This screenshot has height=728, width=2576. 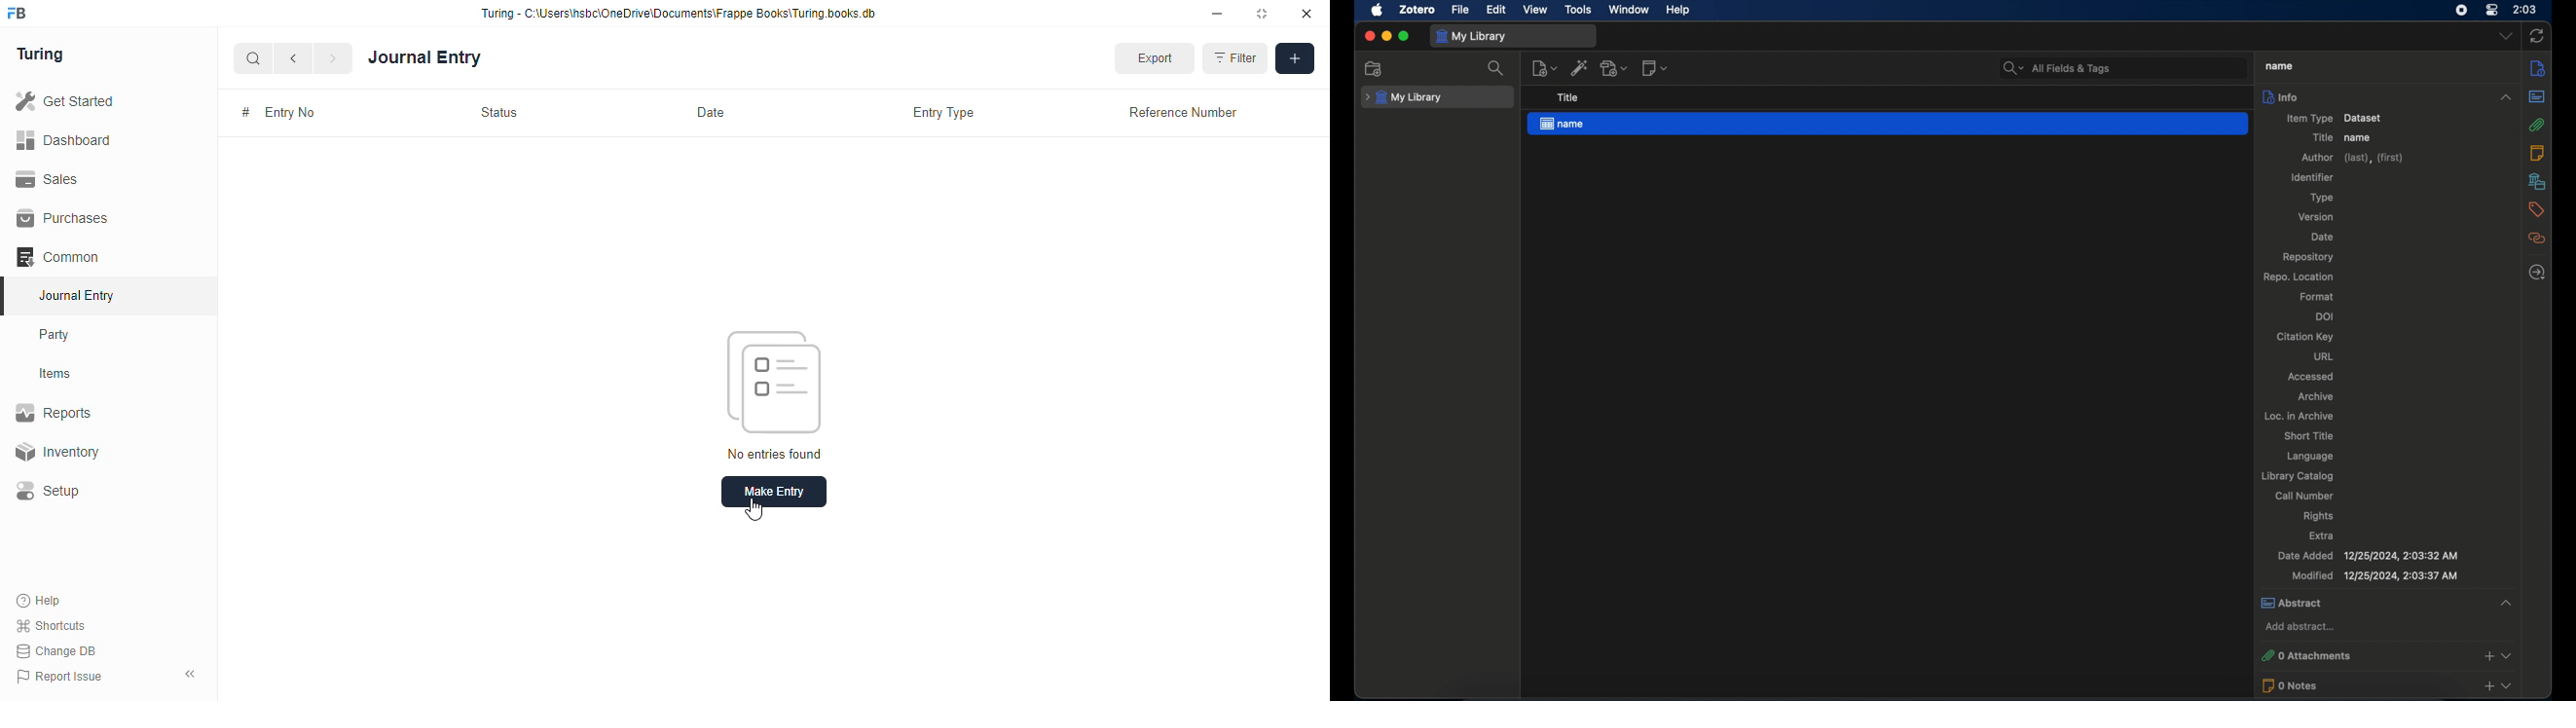 What do you see at coordinates (1887, 124) in the screenshot?
I see `name` at bounding box center [1887, 124].